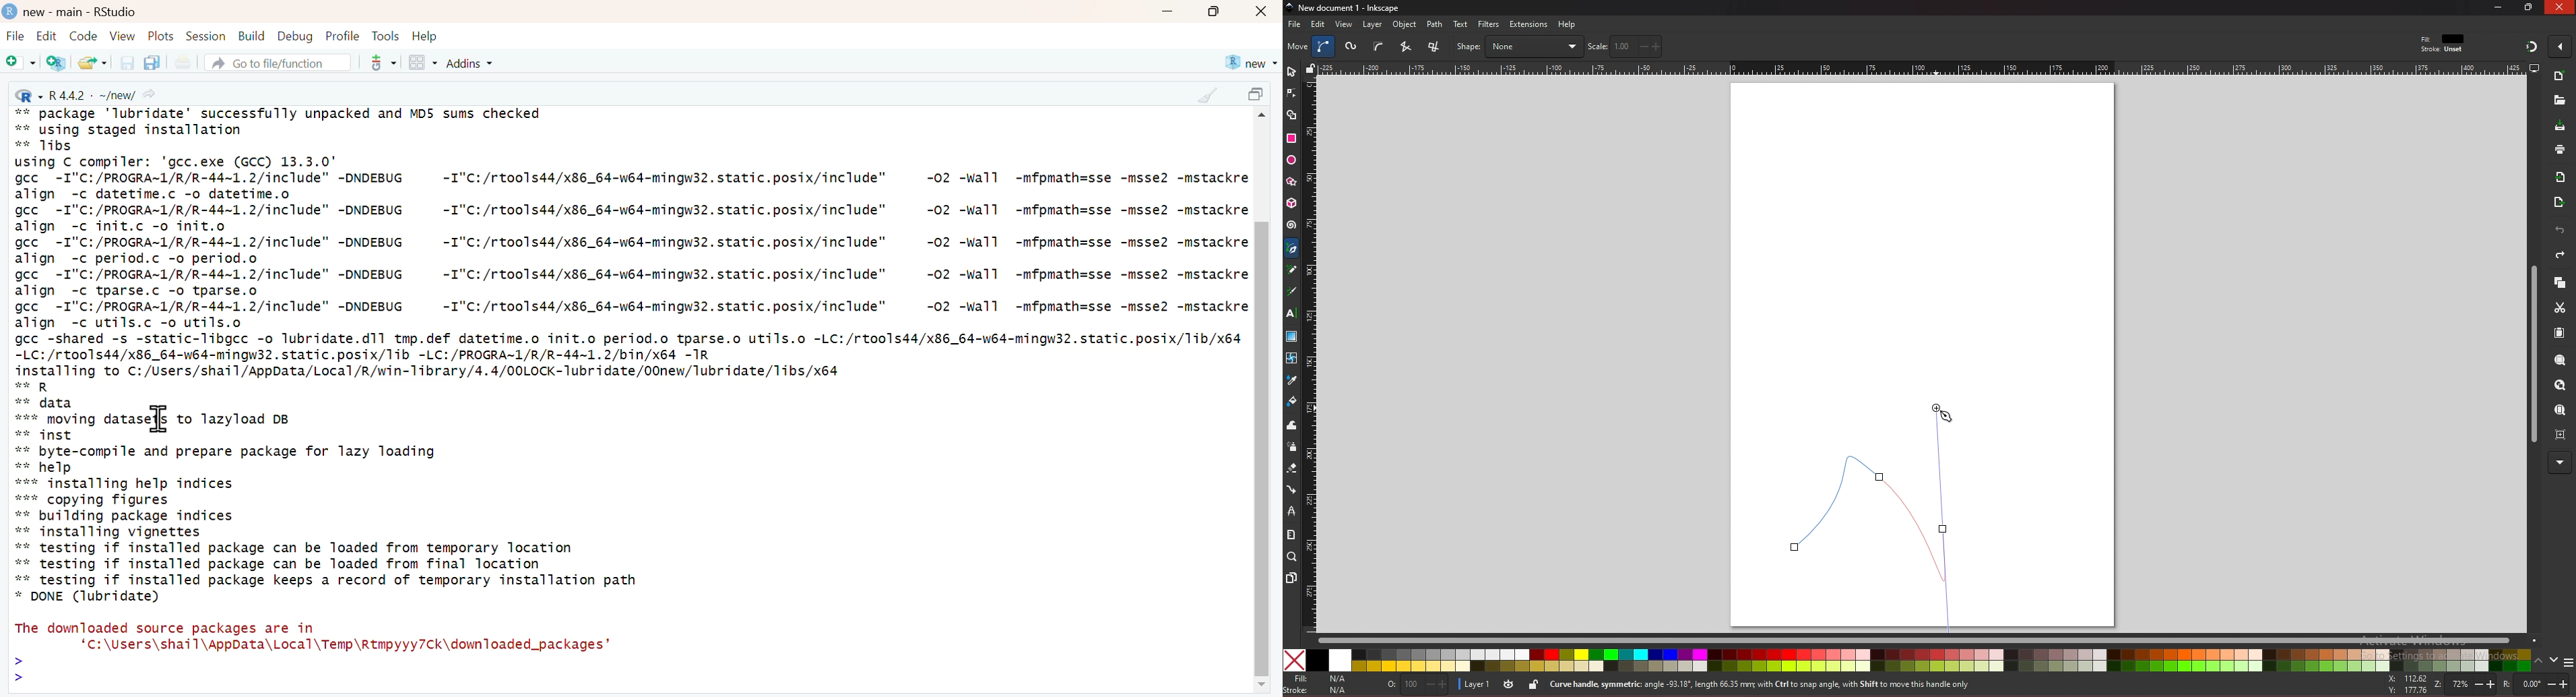 This screenshot has height=700, width=2576. I want to click on zoom selection, so click(2561, 361).